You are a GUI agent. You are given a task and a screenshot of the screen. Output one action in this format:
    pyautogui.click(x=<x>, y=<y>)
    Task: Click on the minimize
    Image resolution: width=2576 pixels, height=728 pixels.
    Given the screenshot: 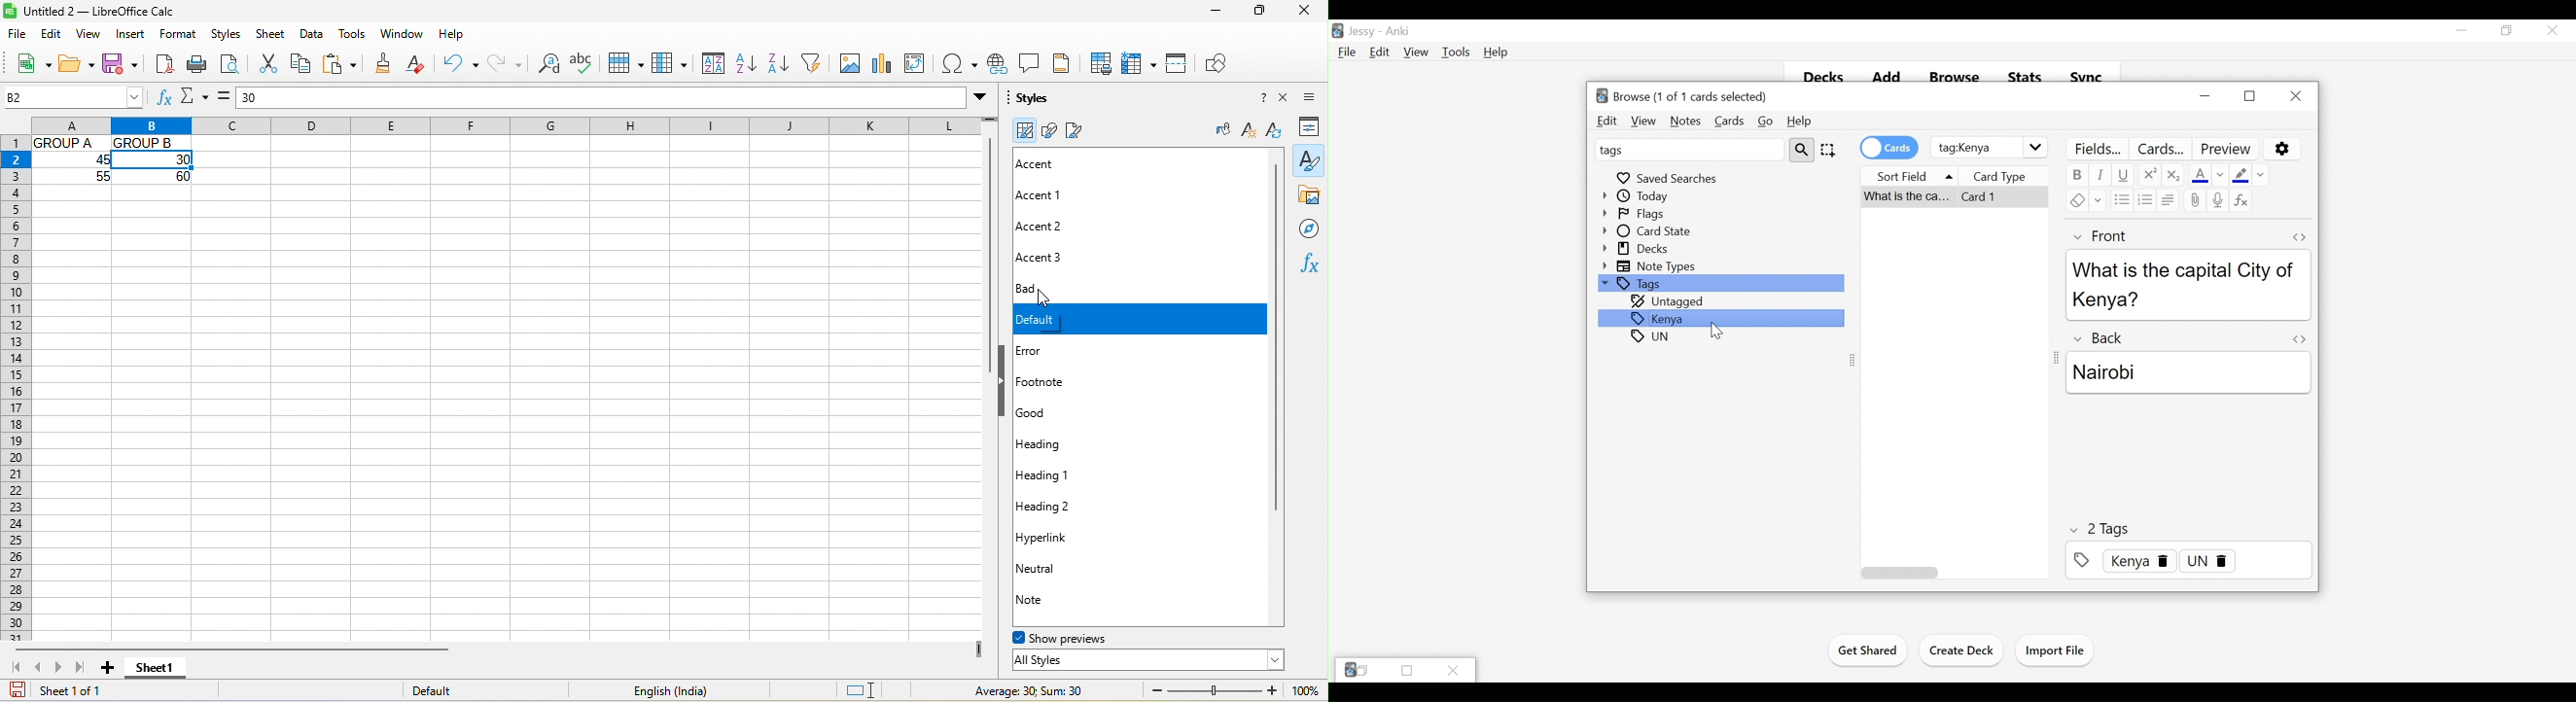 What is the action you would take?
    pyautogui.click(x=2207, y=97)
    